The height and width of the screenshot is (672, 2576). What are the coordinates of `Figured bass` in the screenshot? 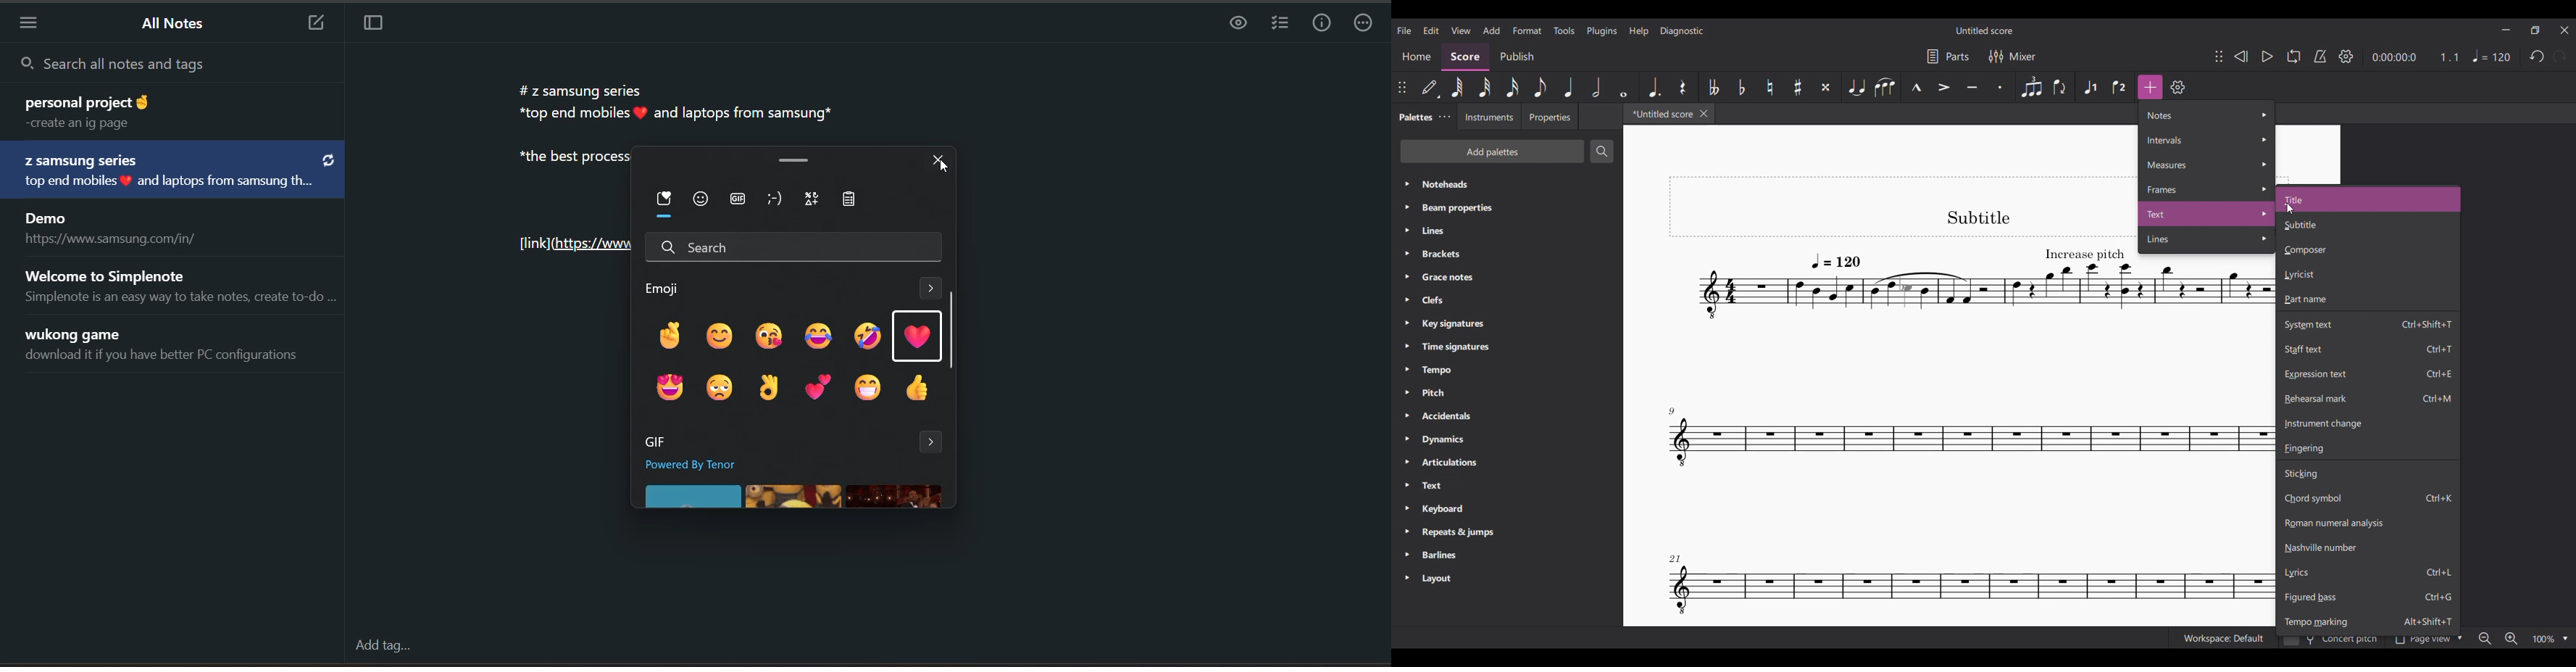 It's located at (2368, 597).